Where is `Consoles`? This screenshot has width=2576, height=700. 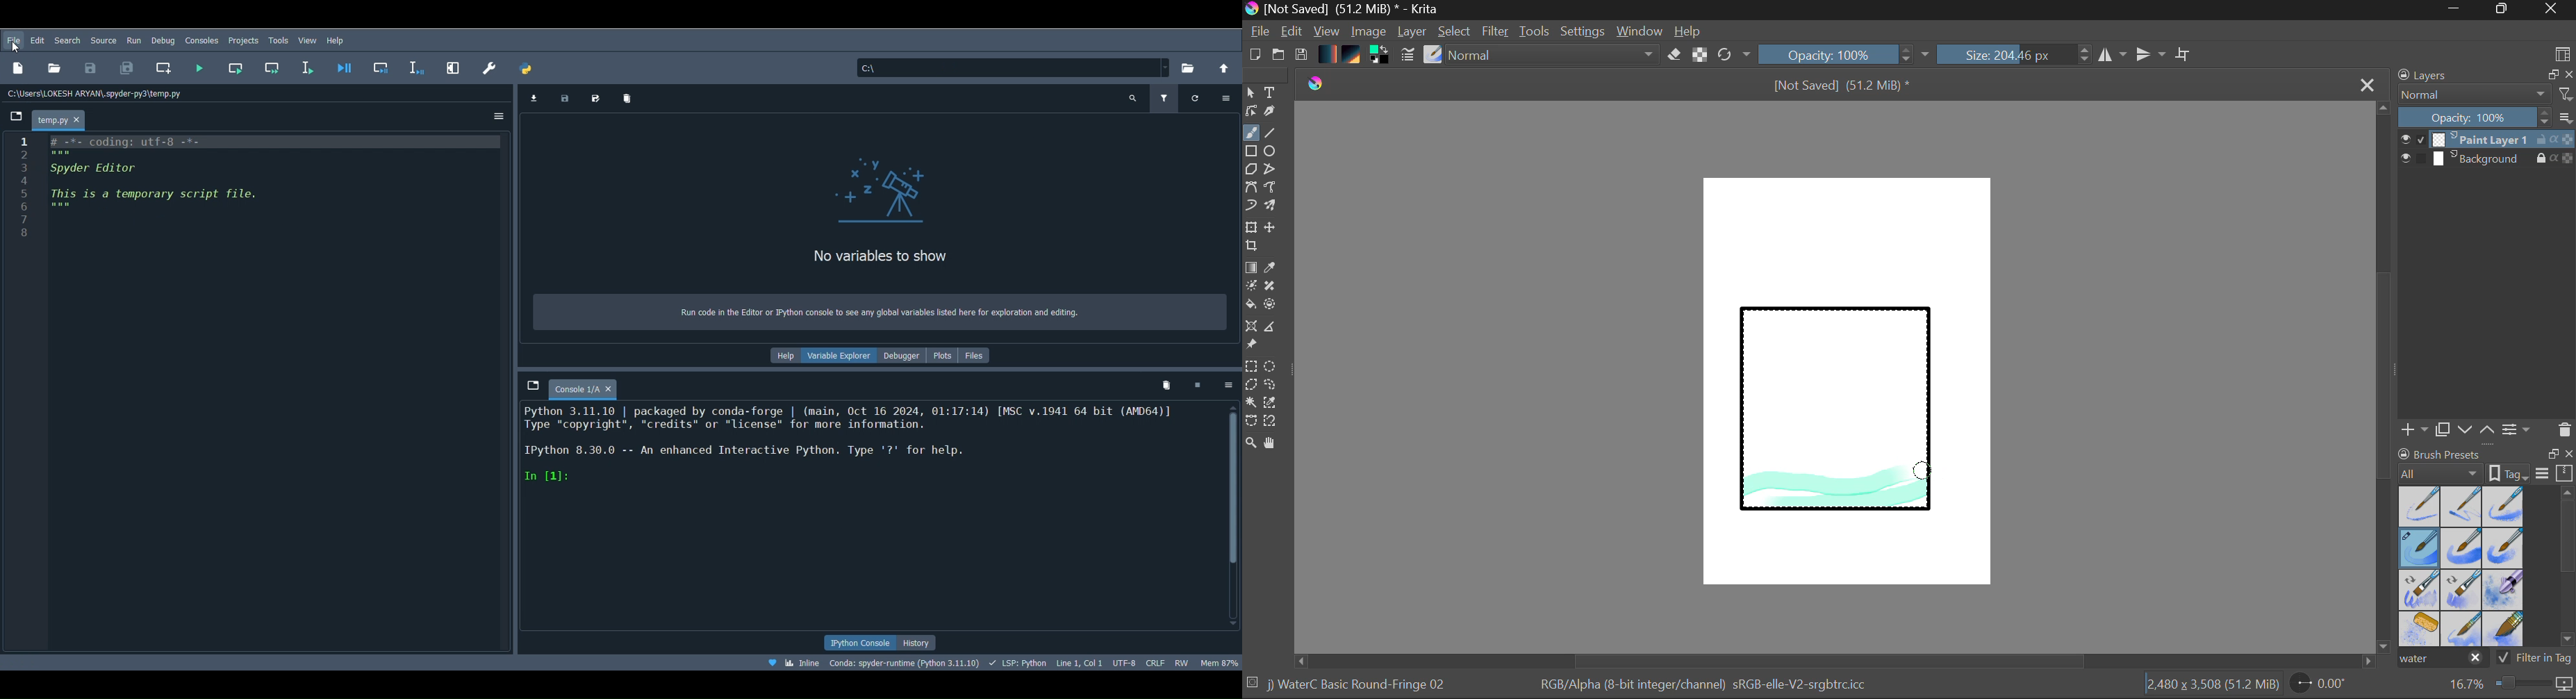 Consoles is located at coordinates (202, 40).